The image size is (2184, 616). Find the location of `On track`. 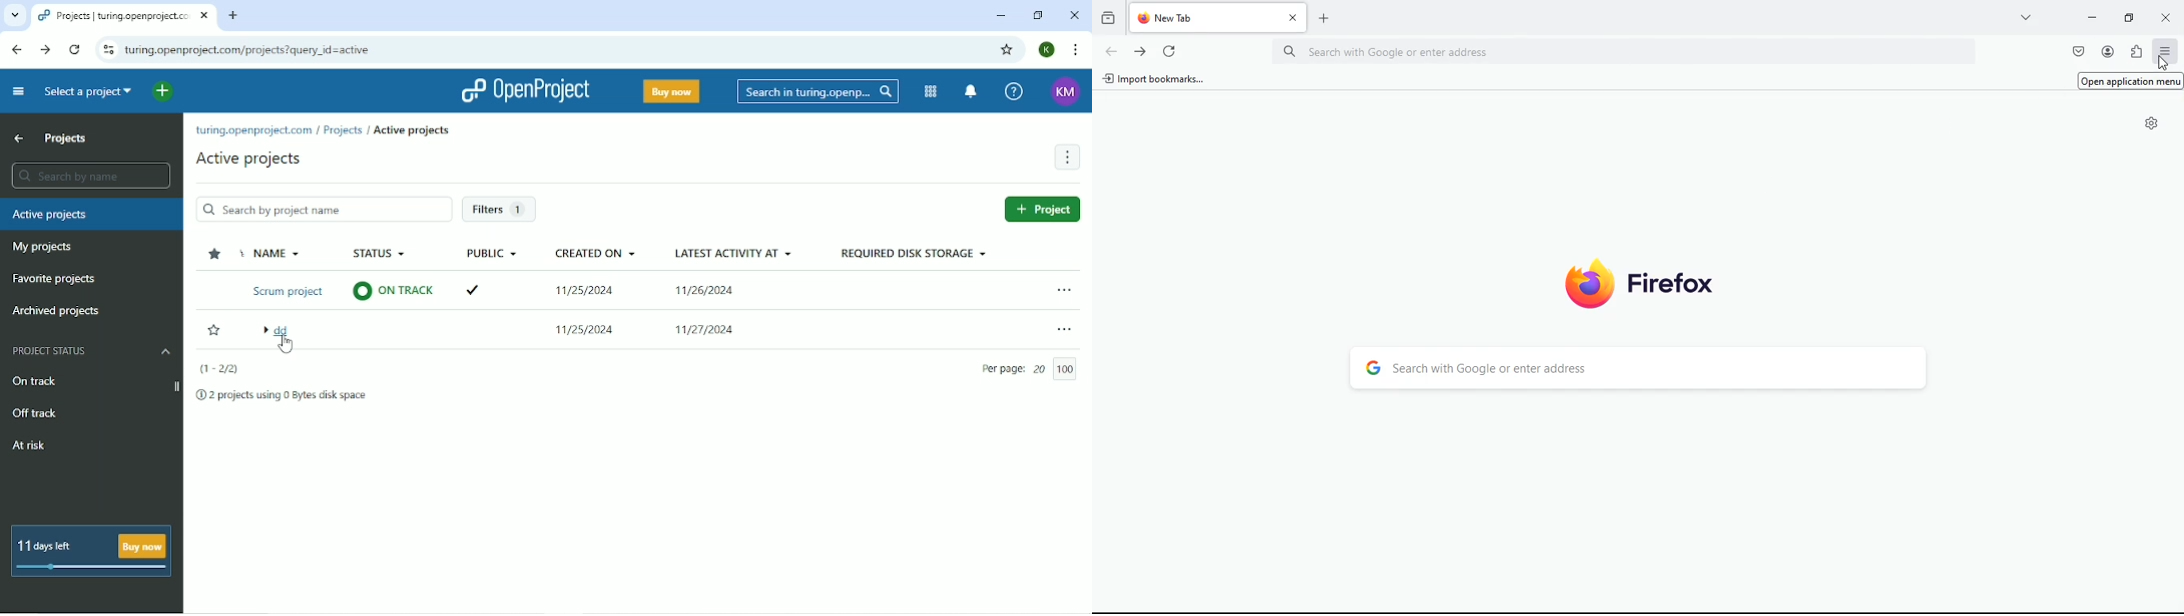

On track is located at coordinates (36, 381).